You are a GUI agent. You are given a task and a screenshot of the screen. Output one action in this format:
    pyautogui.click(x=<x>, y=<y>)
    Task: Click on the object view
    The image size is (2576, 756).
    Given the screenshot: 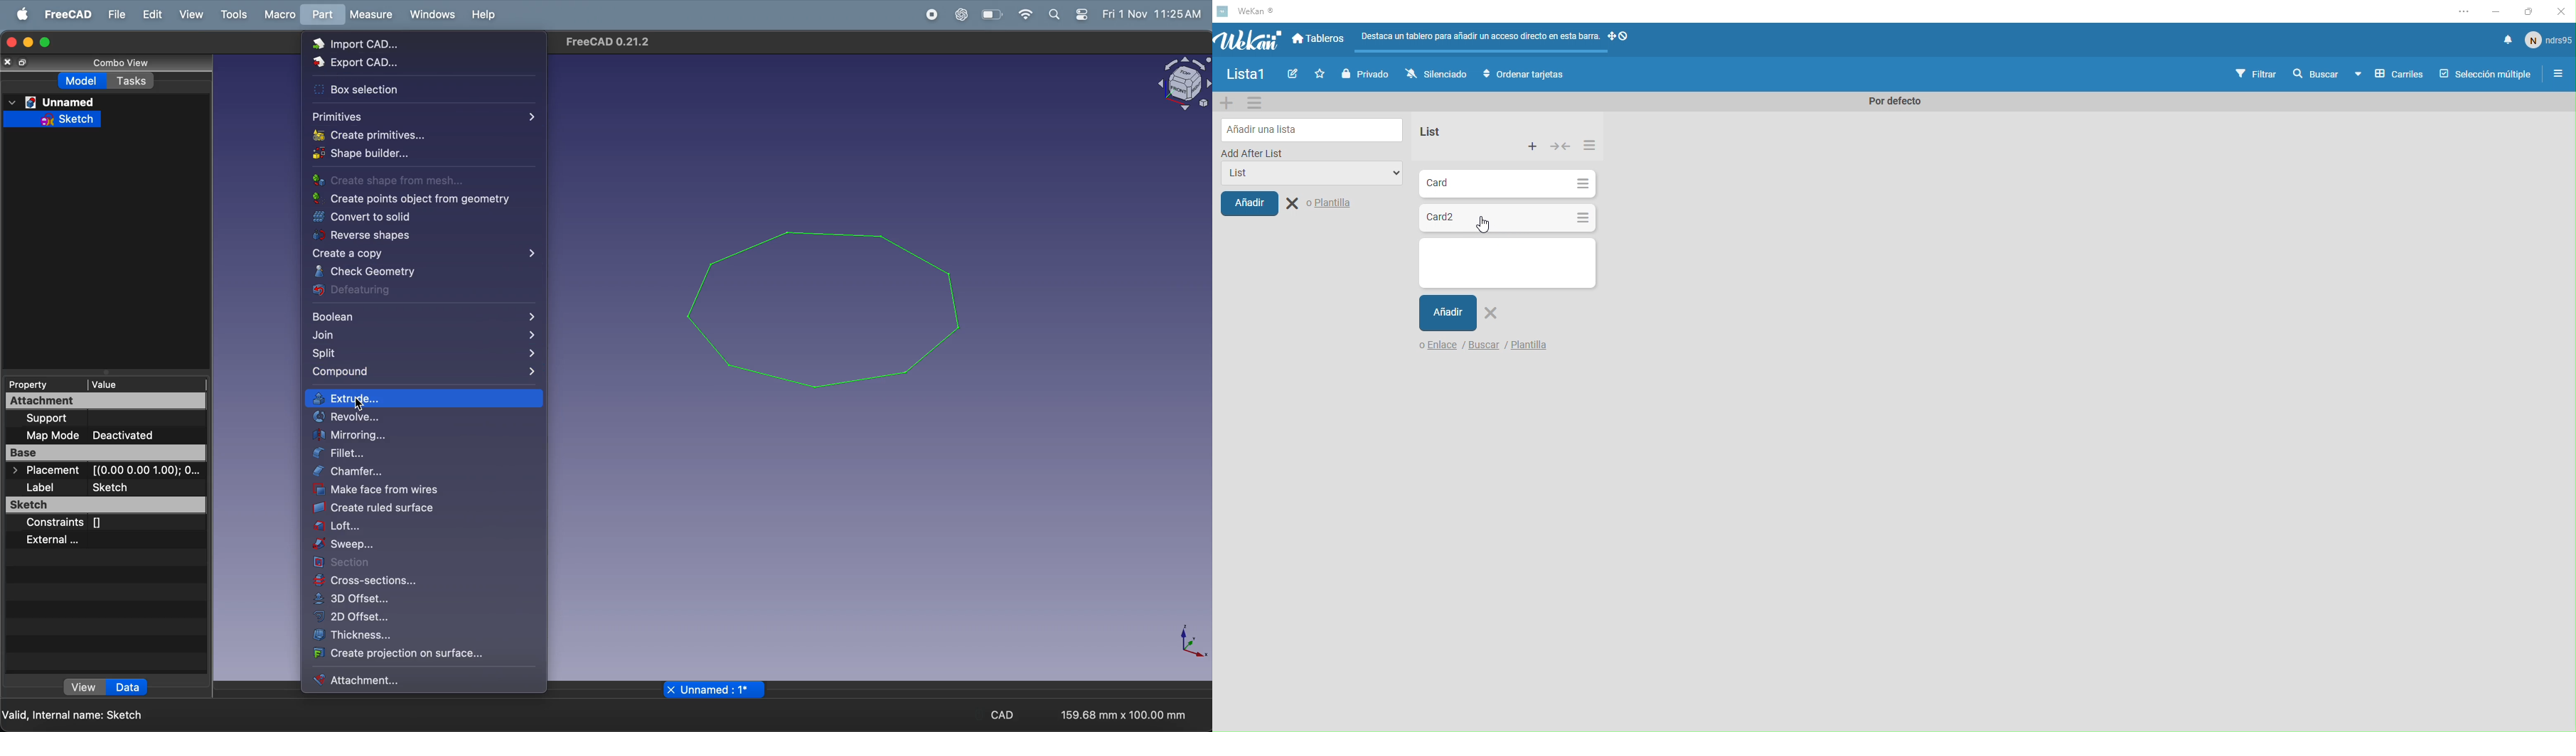 What is the action you would take?
    pyautogui.click(x=1177, y=84)
    